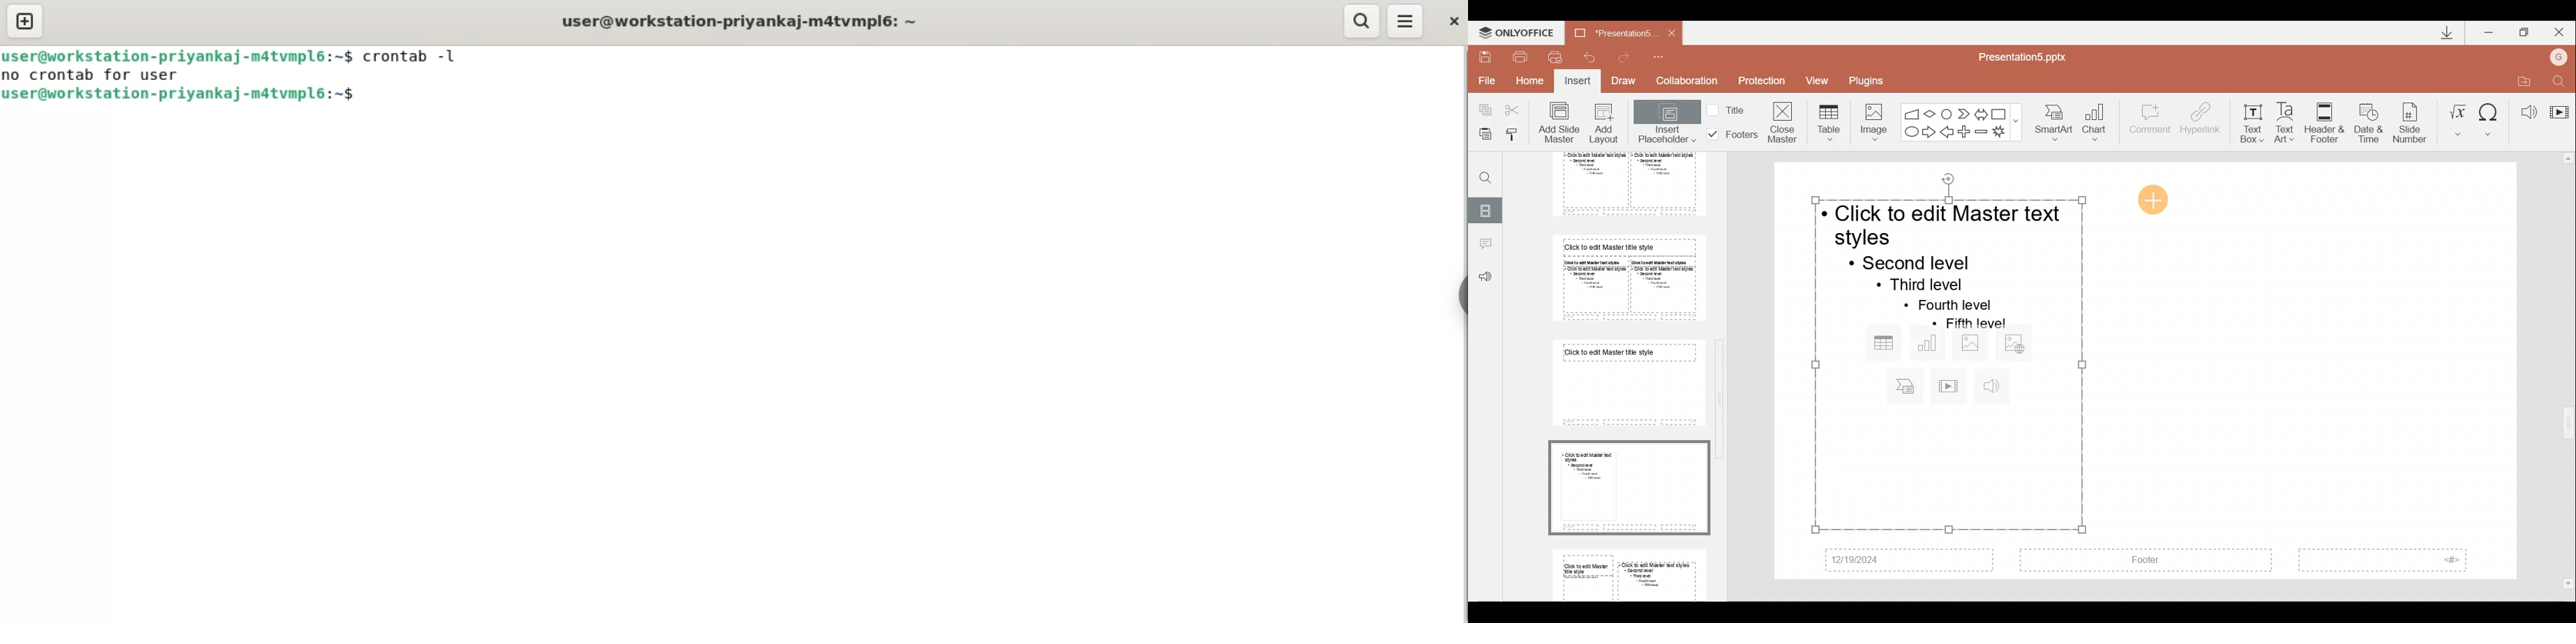  Describe the element at coordinates (1555, 58) in the screenshot. I see `Quick print` at that location.